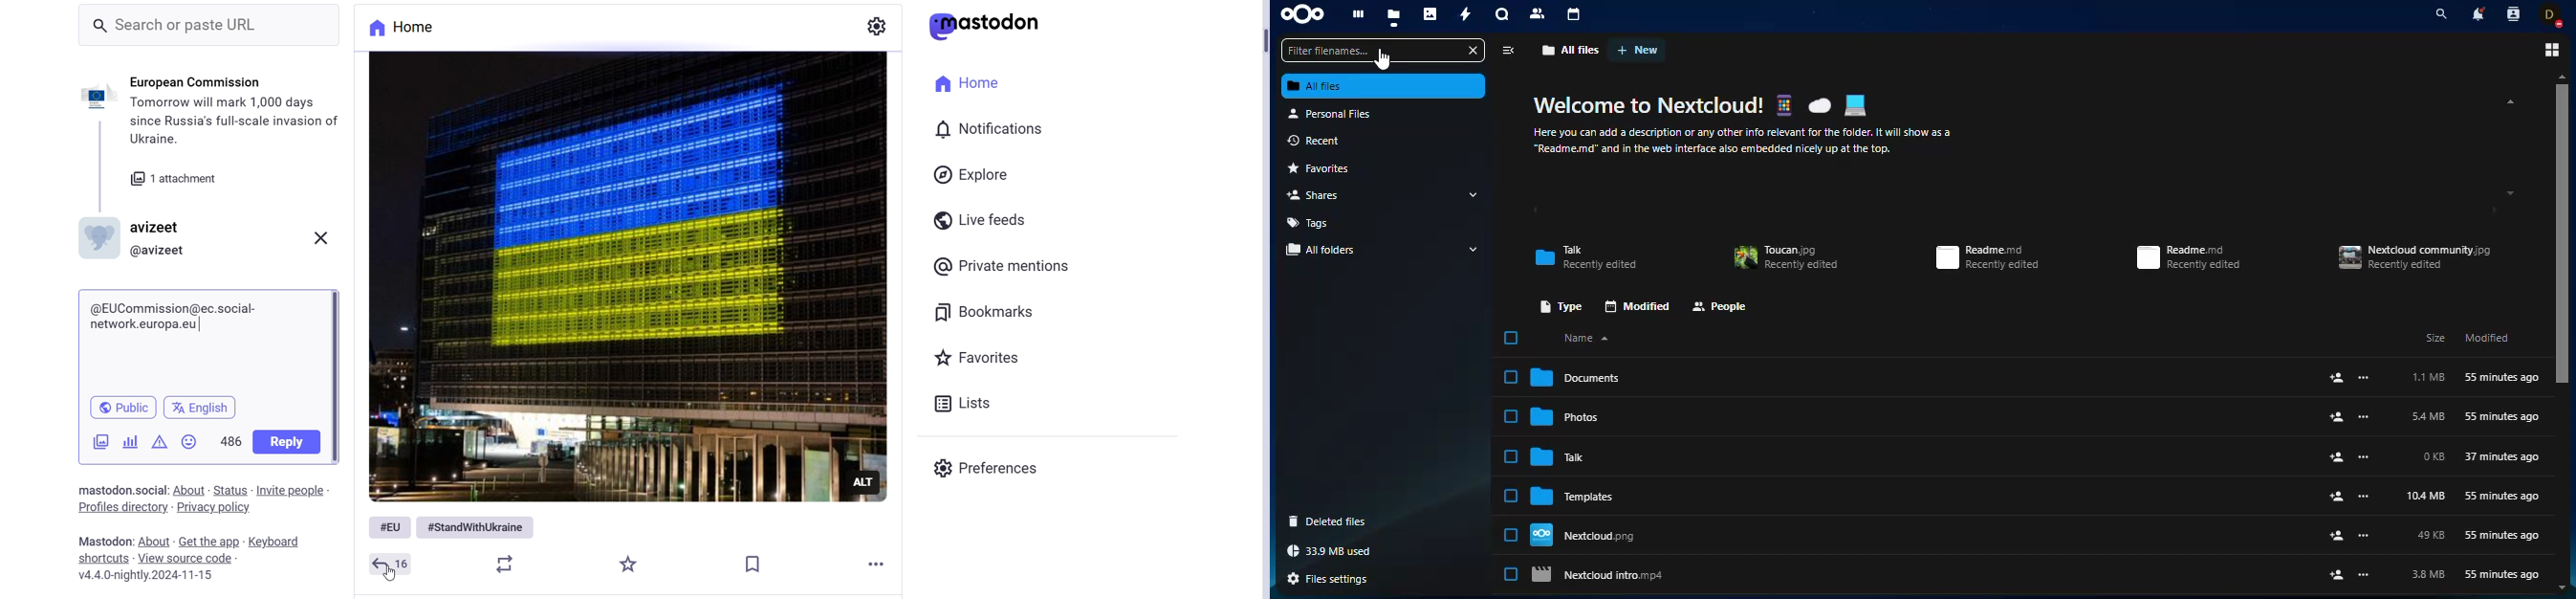 The width and height of the screenshot is (2576, 616). I want to click on more, so click(2363, 536).